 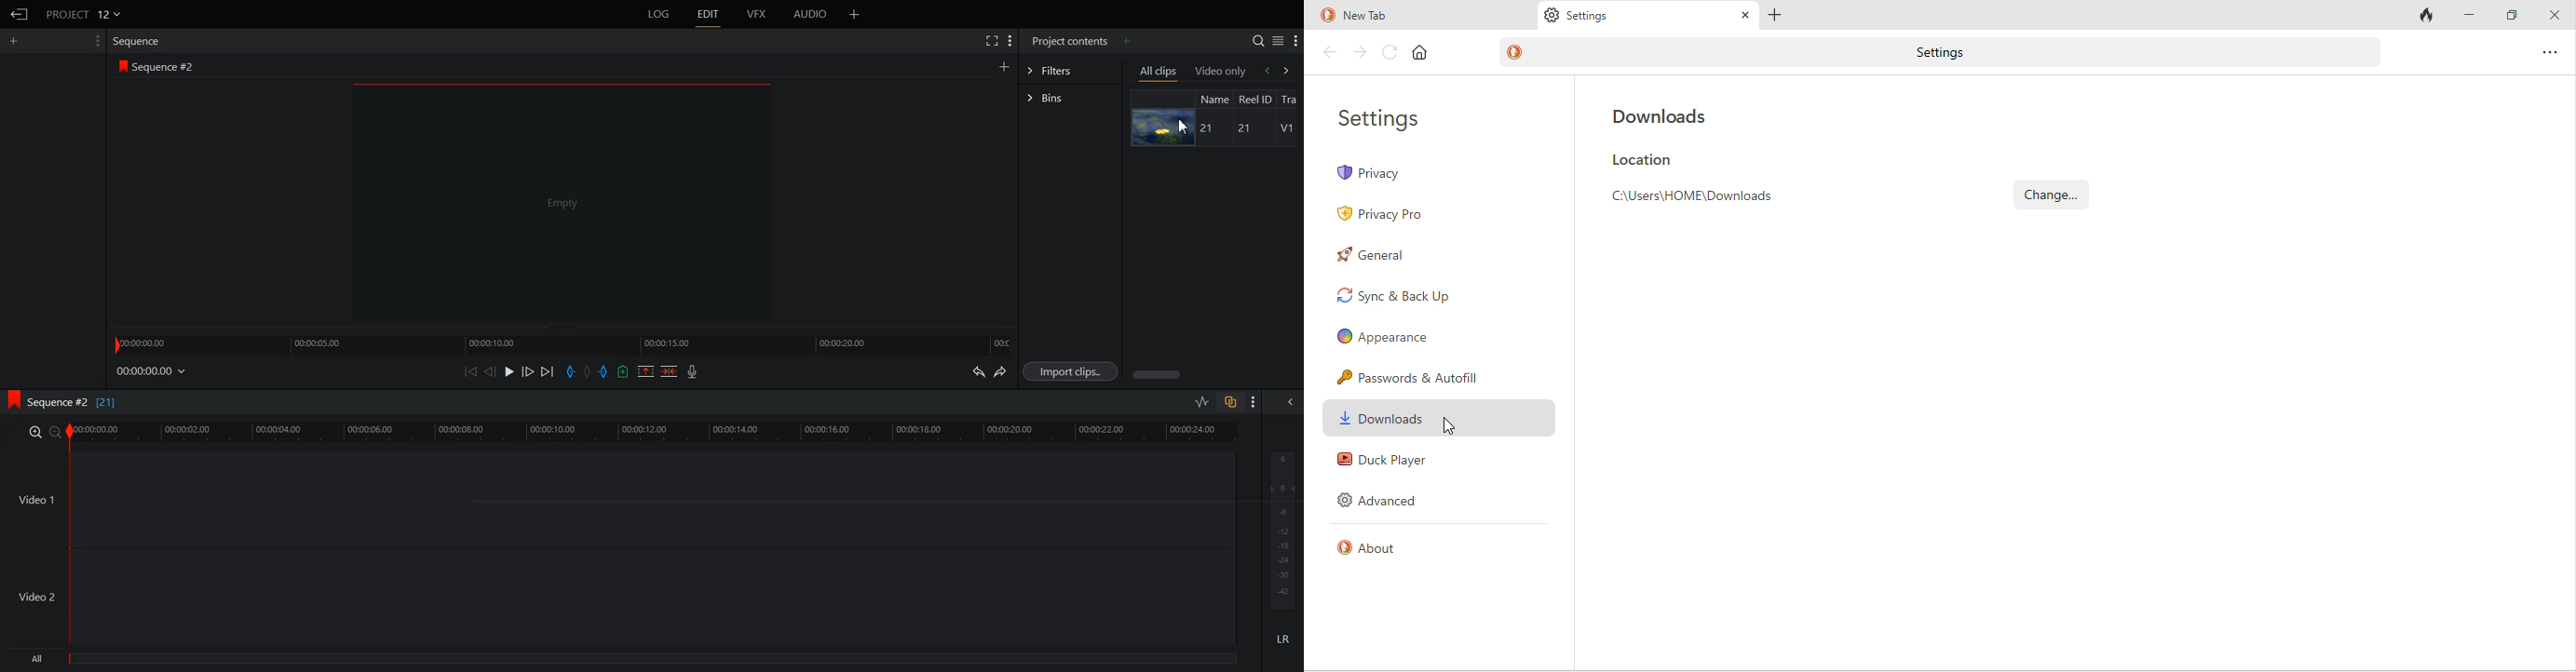 What do you see at coordinates (1286, 128) in the screenshot?
I see `V1` at bounding box center [1286, 128].